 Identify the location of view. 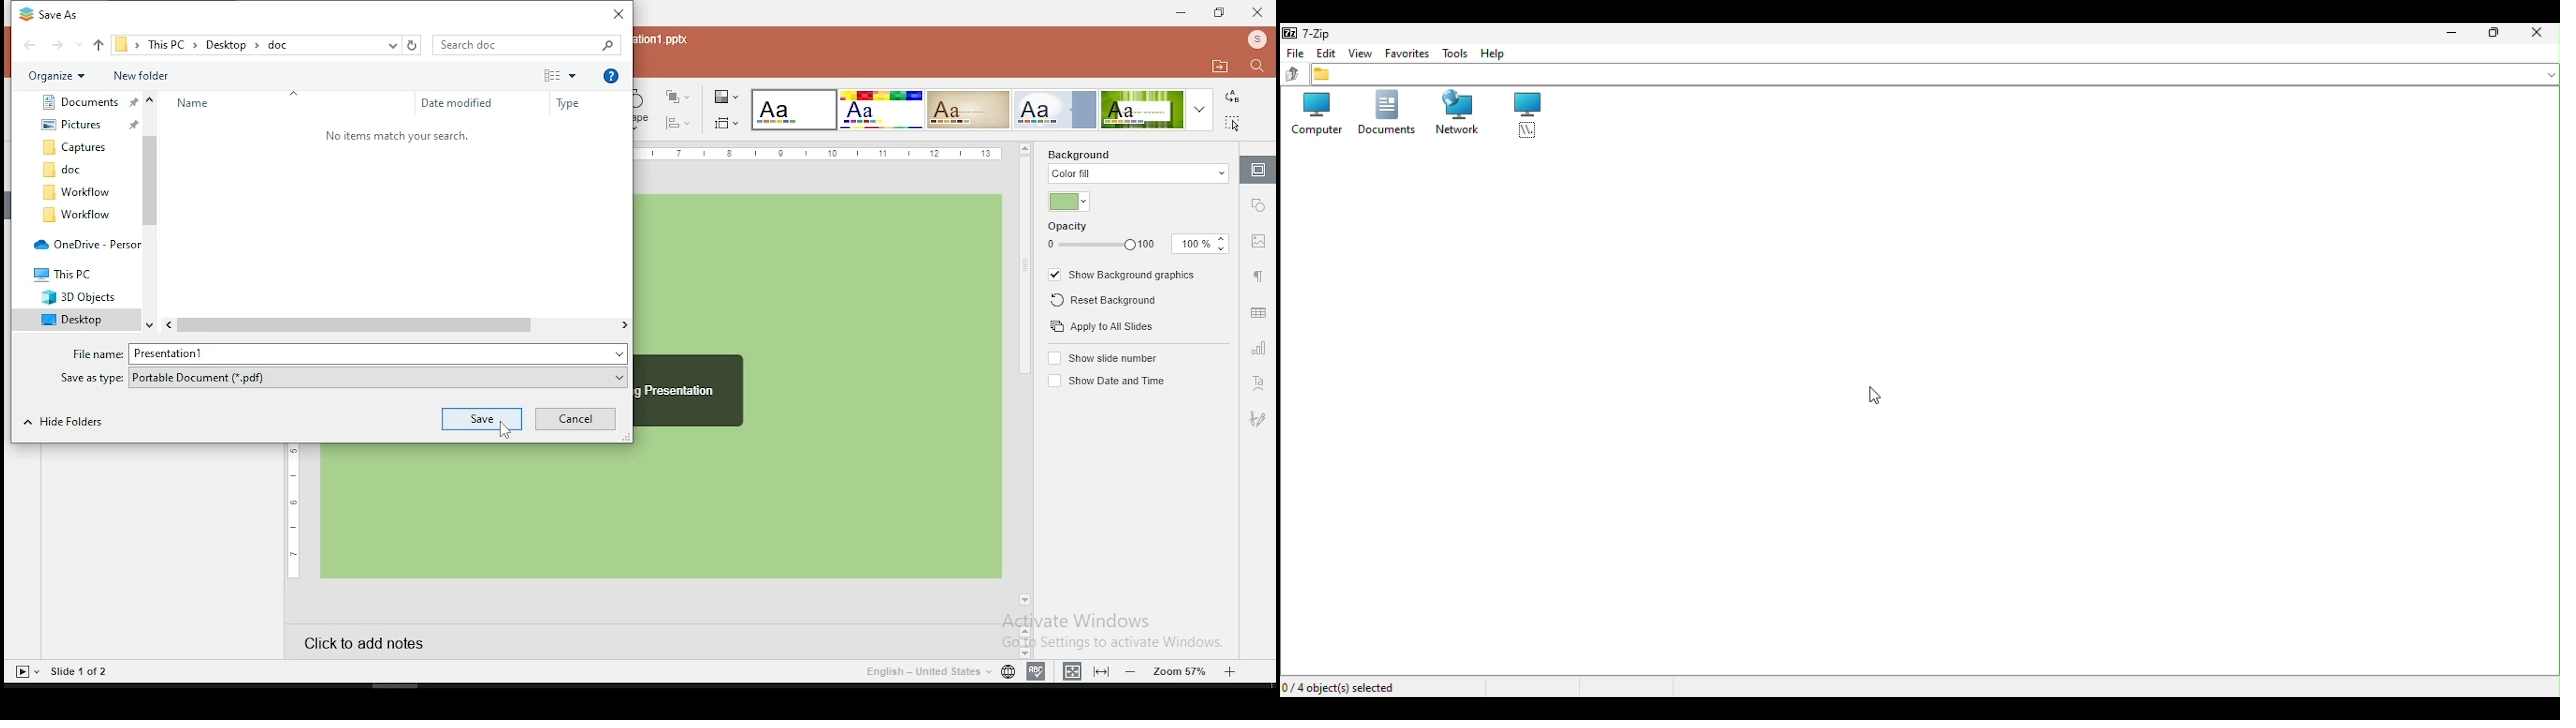
(1359, 56).